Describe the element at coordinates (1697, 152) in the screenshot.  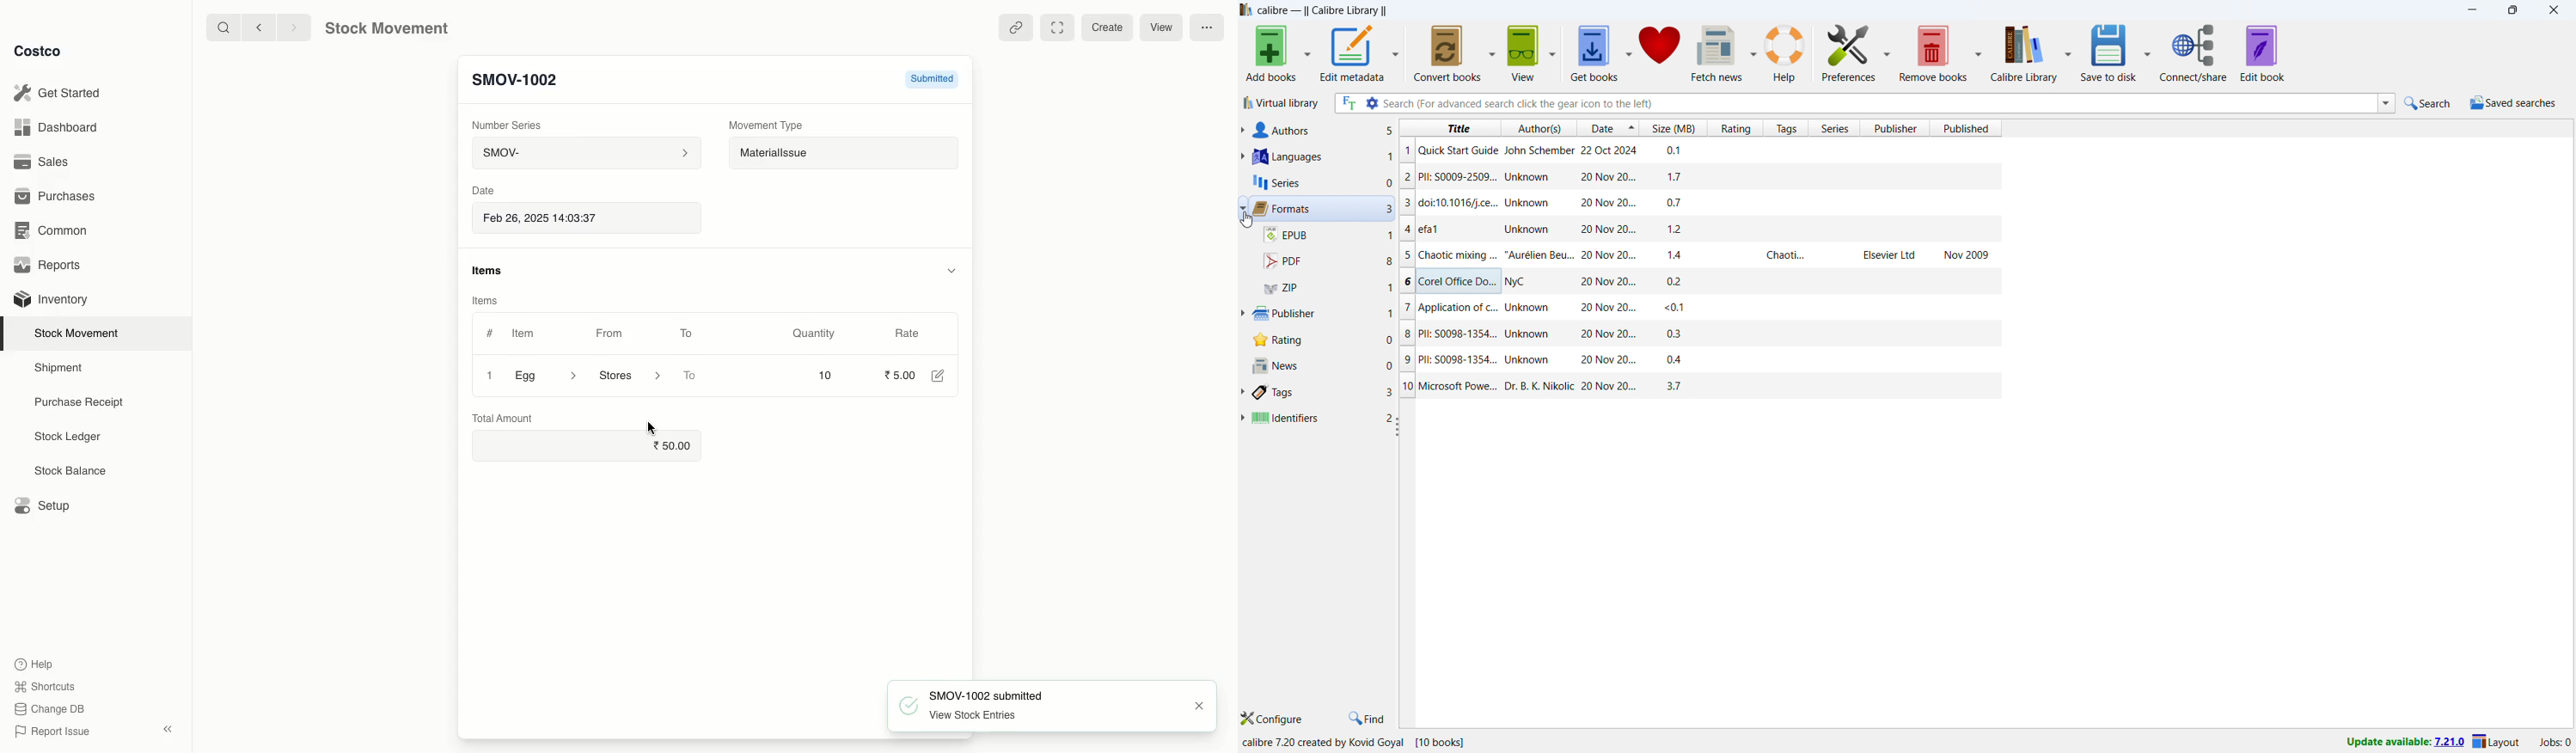
I see `one book entry` at that location.